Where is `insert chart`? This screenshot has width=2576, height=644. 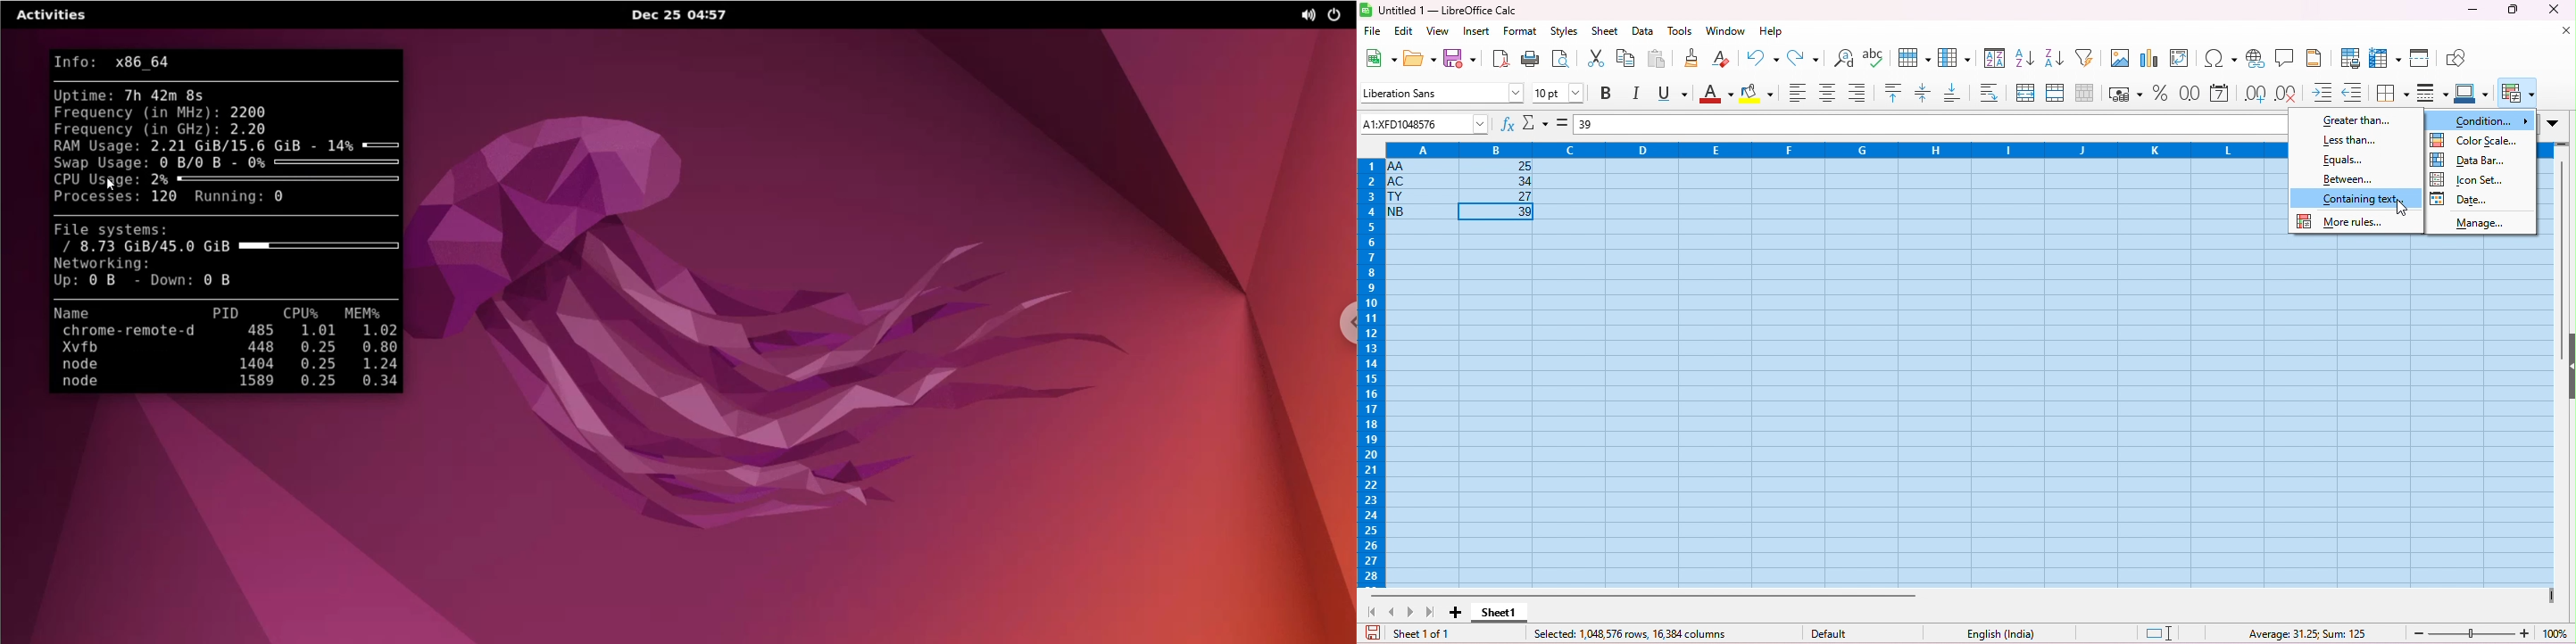 insert chart is located at coordinates (2151, 57).